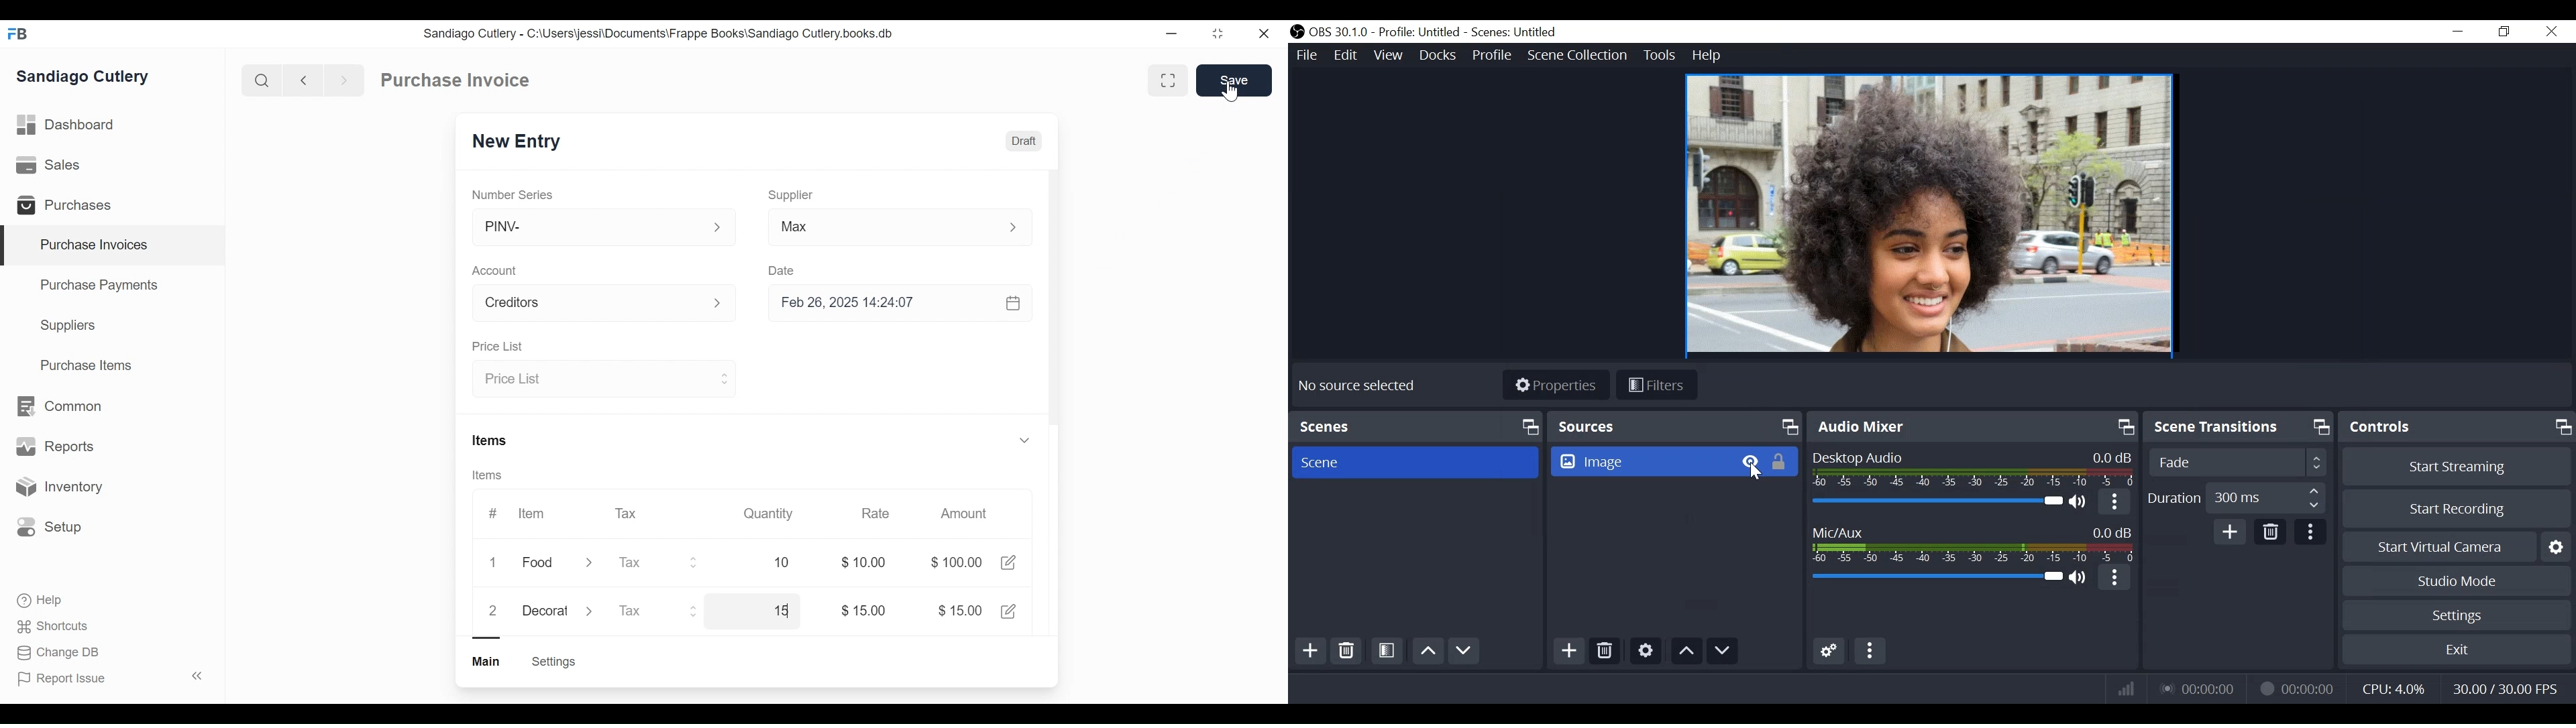 The height and width of the screenshot is (728, 2576). What do you see at coordinates (1659, 55) in the screenshot?
I see `Tools` at bounding box center [1659, 55].